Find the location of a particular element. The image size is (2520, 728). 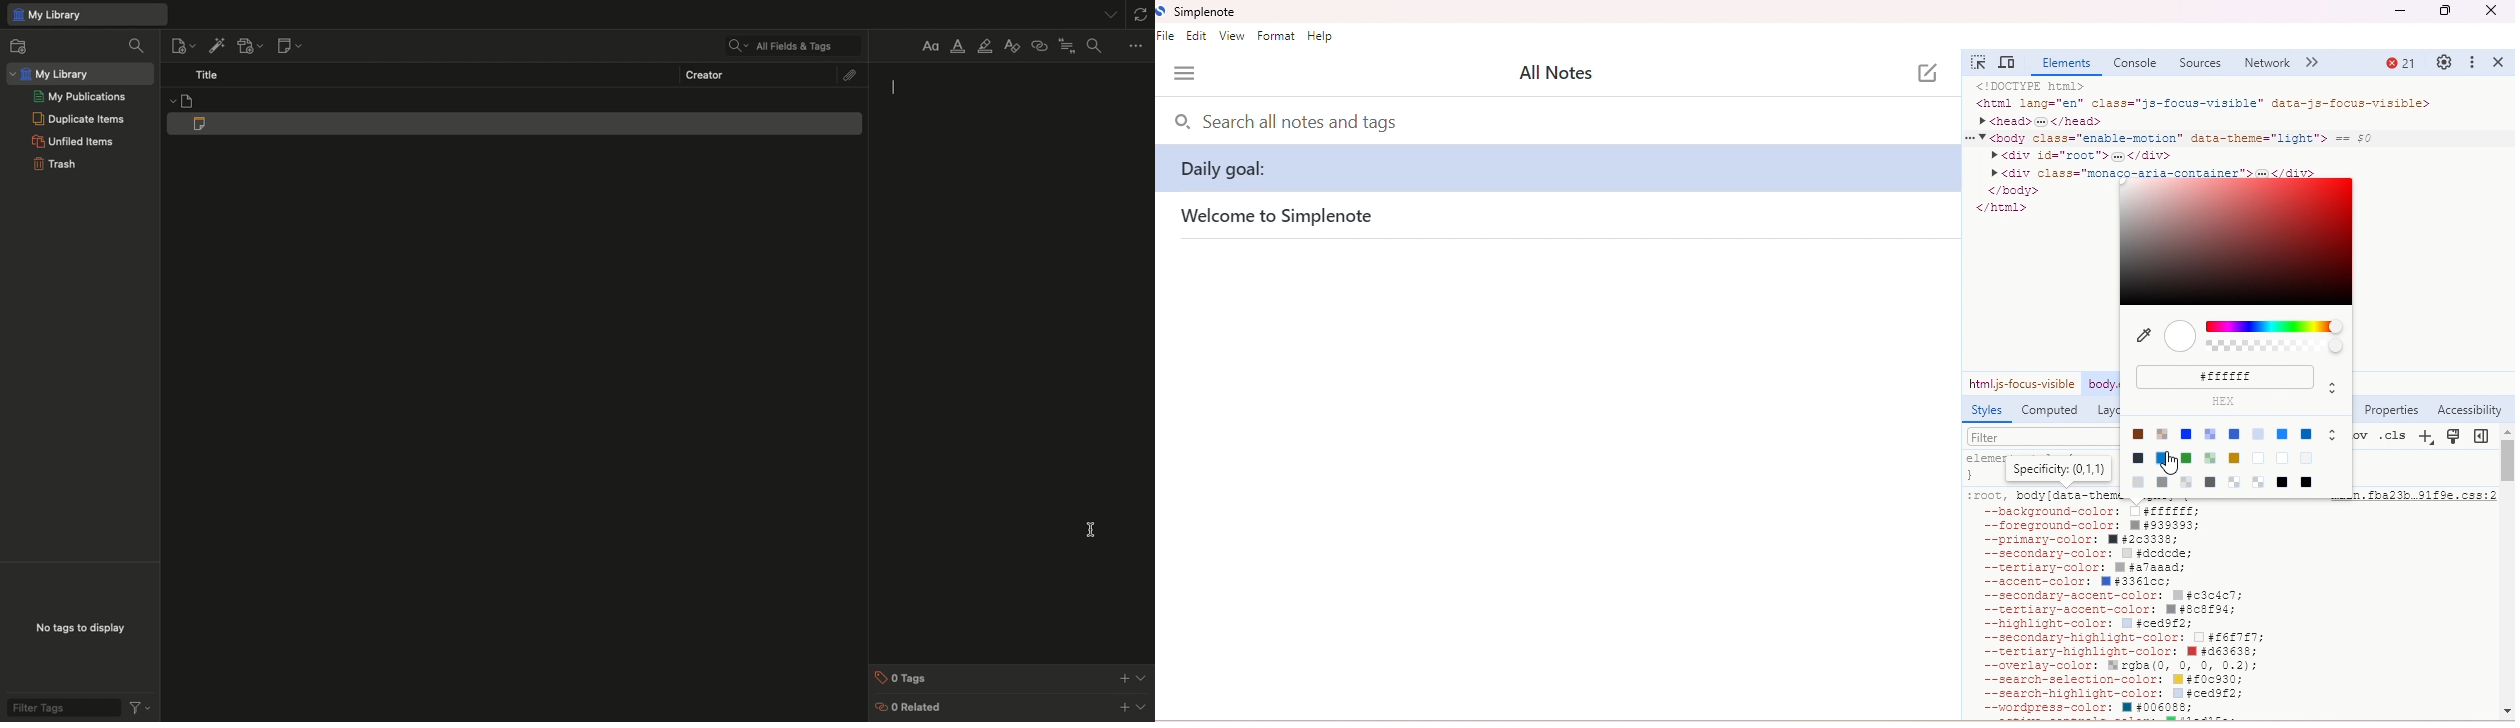

Item is located at coordinates (514, 100).